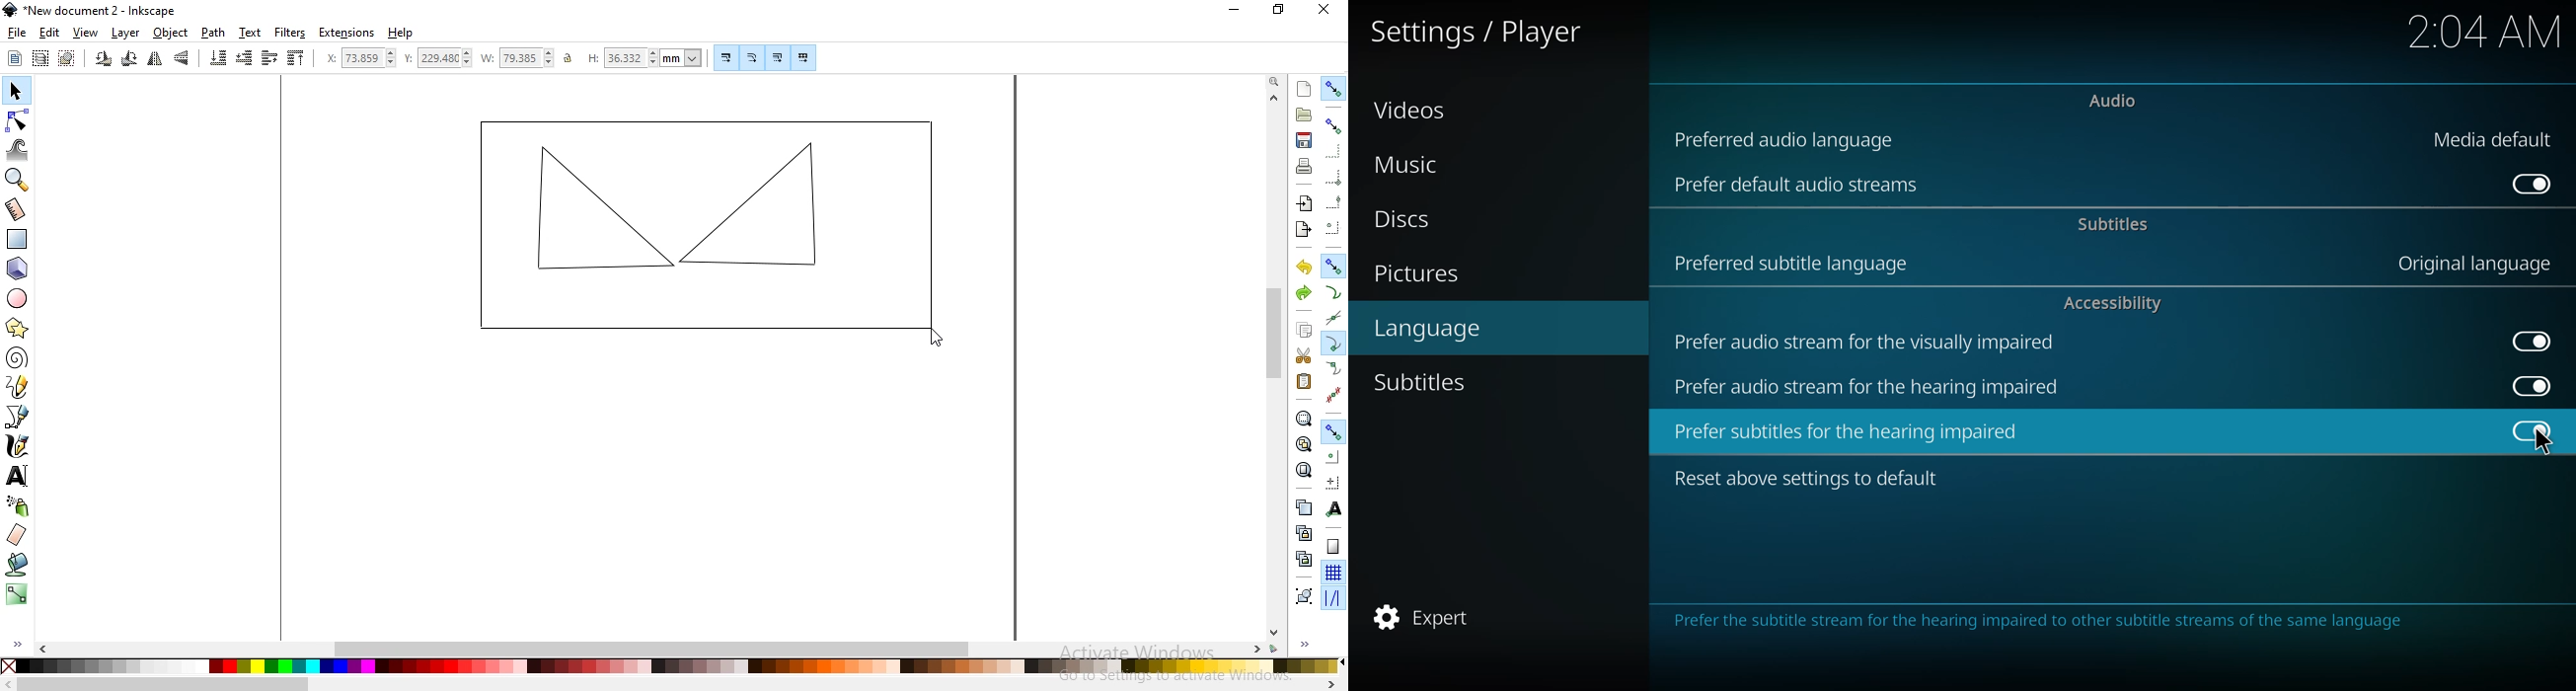  What do you see at coordinates (1306, 166) in the screenshot?
I see `print document` at bounding box center [1306, 166].